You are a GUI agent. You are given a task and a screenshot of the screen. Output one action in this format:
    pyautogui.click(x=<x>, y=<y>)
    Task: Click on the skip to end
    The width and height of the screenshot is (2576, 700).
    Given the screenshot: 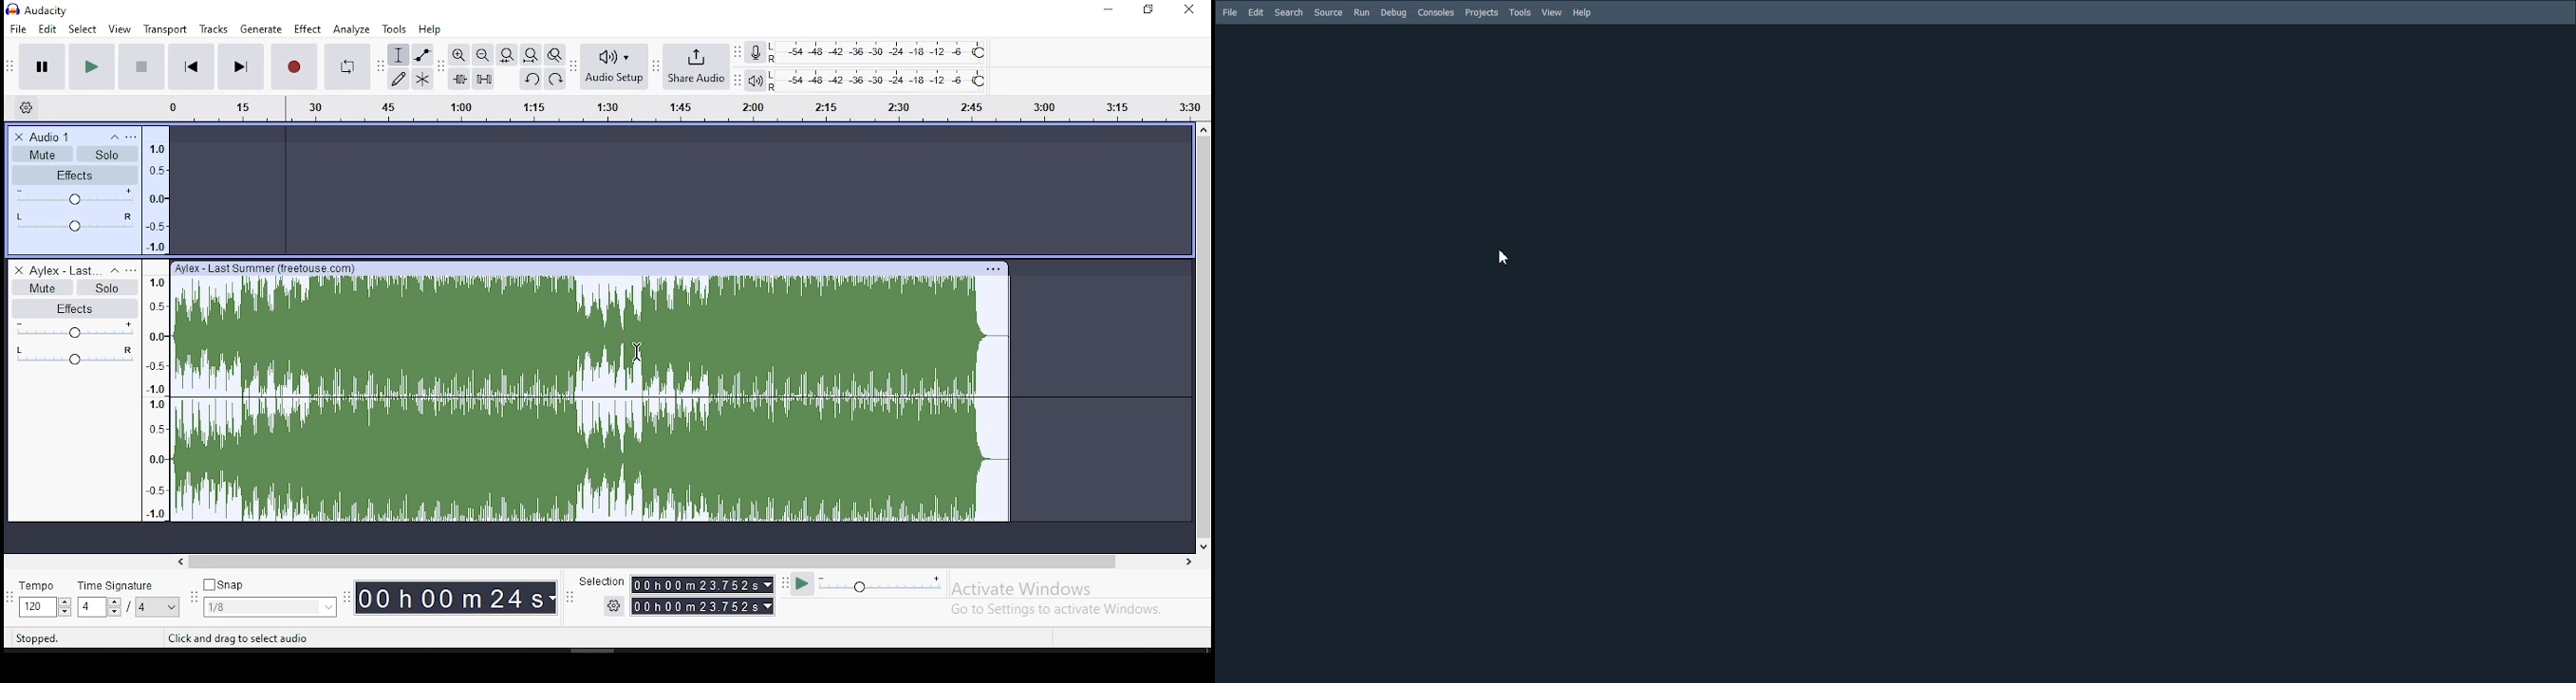 What is the action you would take?
    pyautogui.click(x=240, y=67)
    